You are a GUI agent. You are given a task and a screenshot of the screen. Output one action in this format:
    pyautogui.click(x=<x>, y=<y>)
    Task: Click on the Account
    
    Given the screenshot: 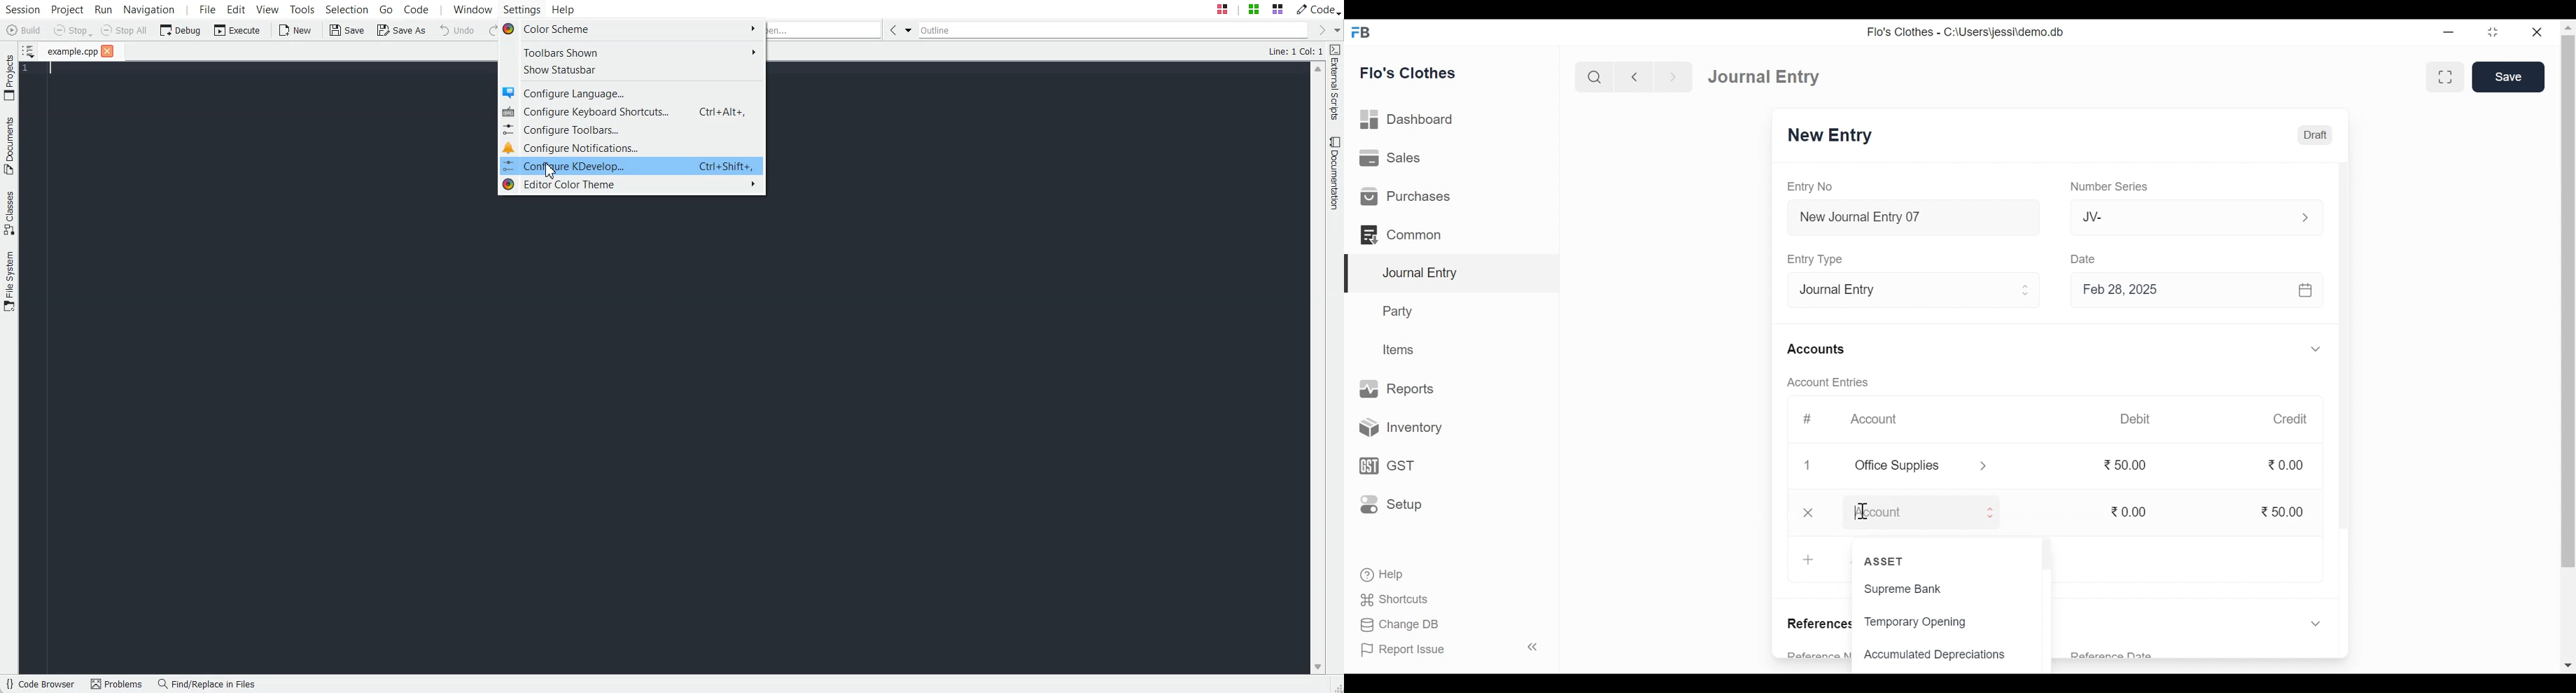 What is the action you would take?
    pyautogui.click(x=1908, y=512)
    